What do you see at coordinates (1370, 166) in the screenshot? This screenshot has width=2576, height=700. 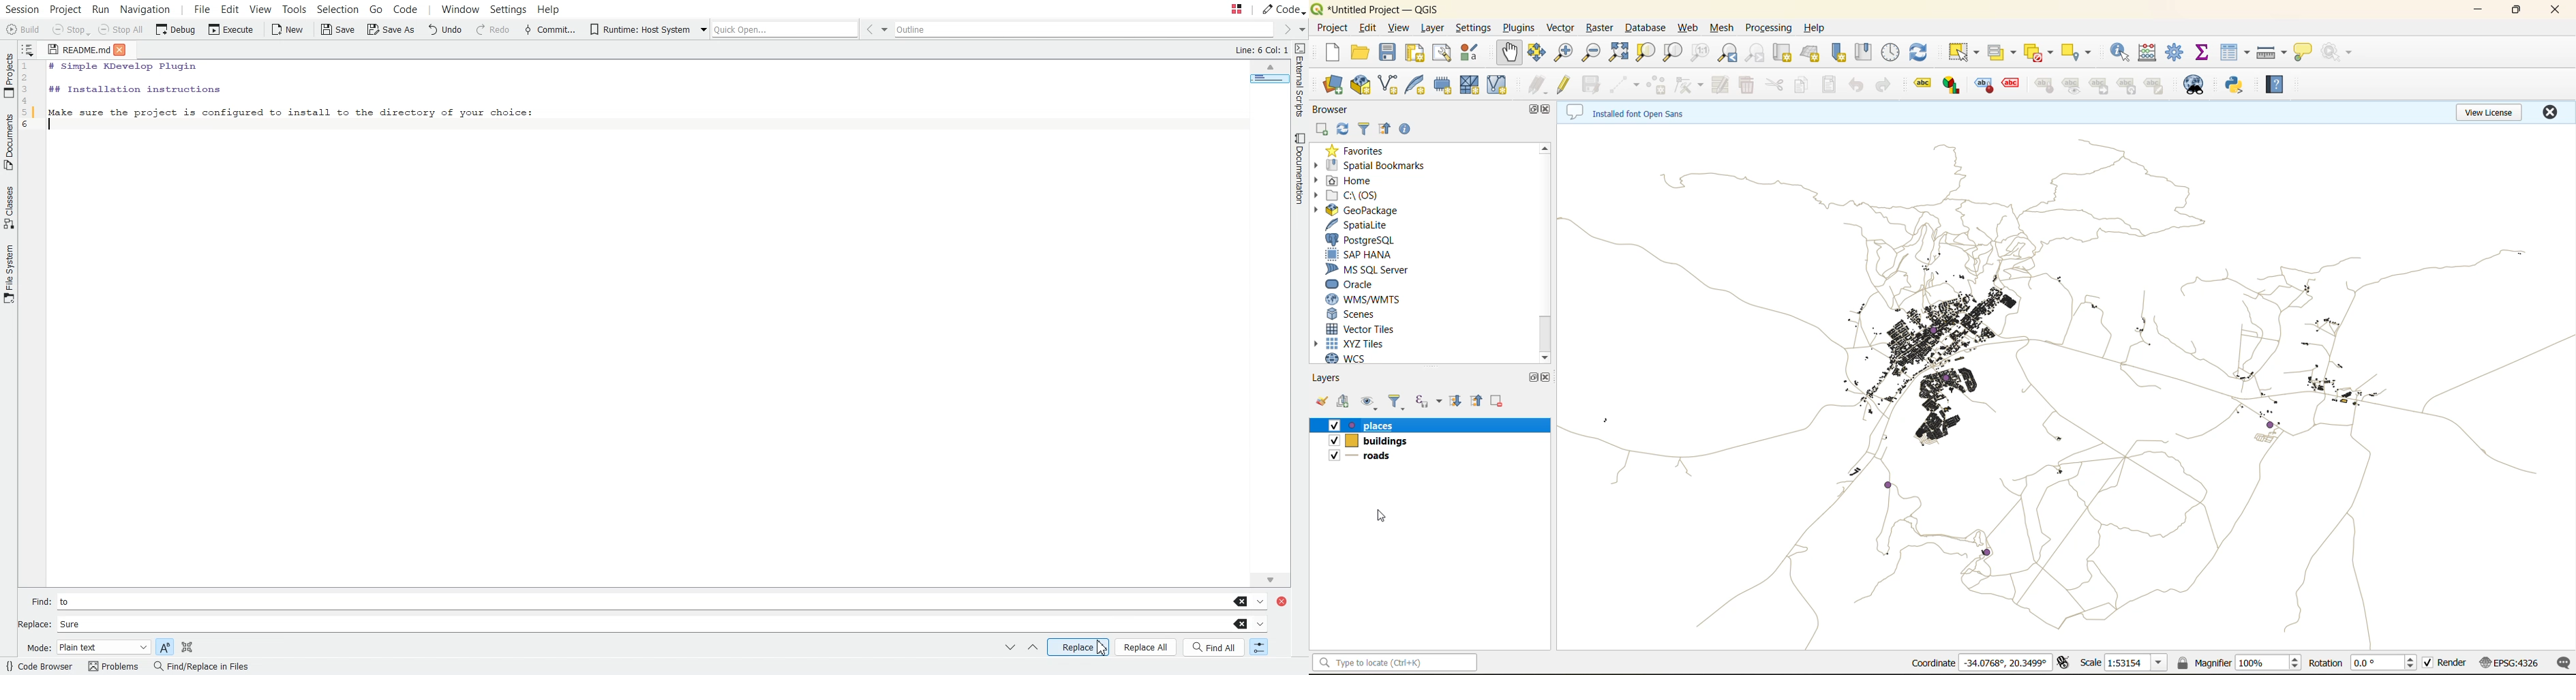 I see `spatial bookmarks` at bounding box center [1370, 166].